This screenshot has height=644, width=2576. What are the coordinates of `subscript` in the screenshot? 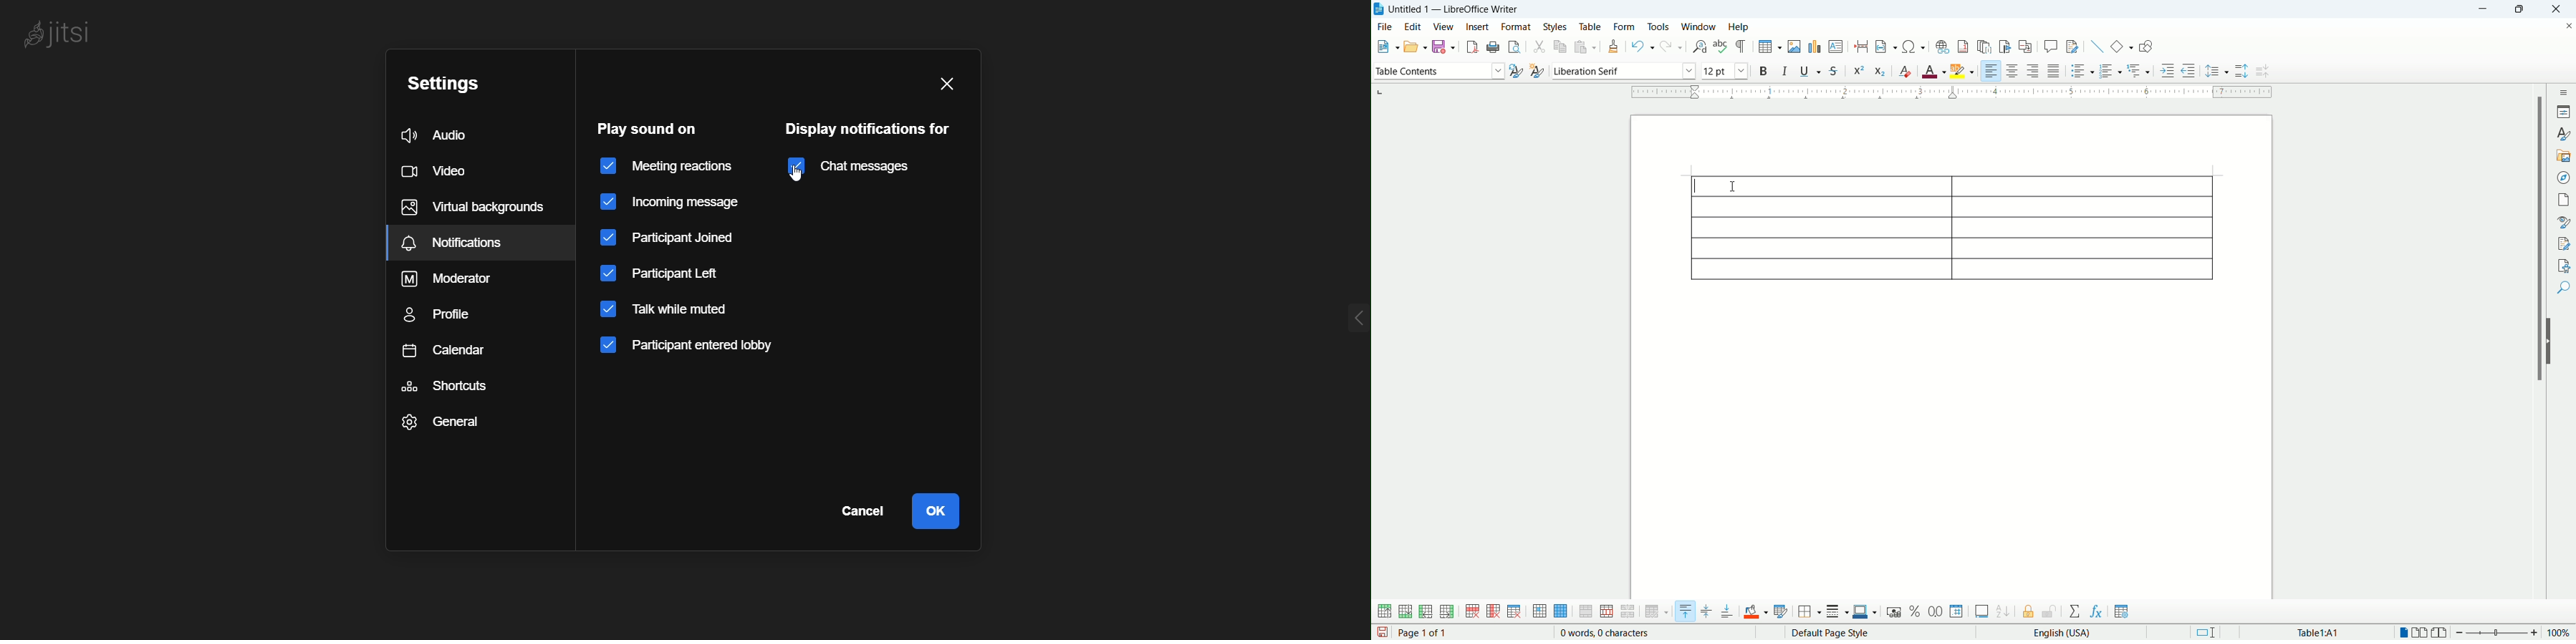 It's located at (1881, 70).